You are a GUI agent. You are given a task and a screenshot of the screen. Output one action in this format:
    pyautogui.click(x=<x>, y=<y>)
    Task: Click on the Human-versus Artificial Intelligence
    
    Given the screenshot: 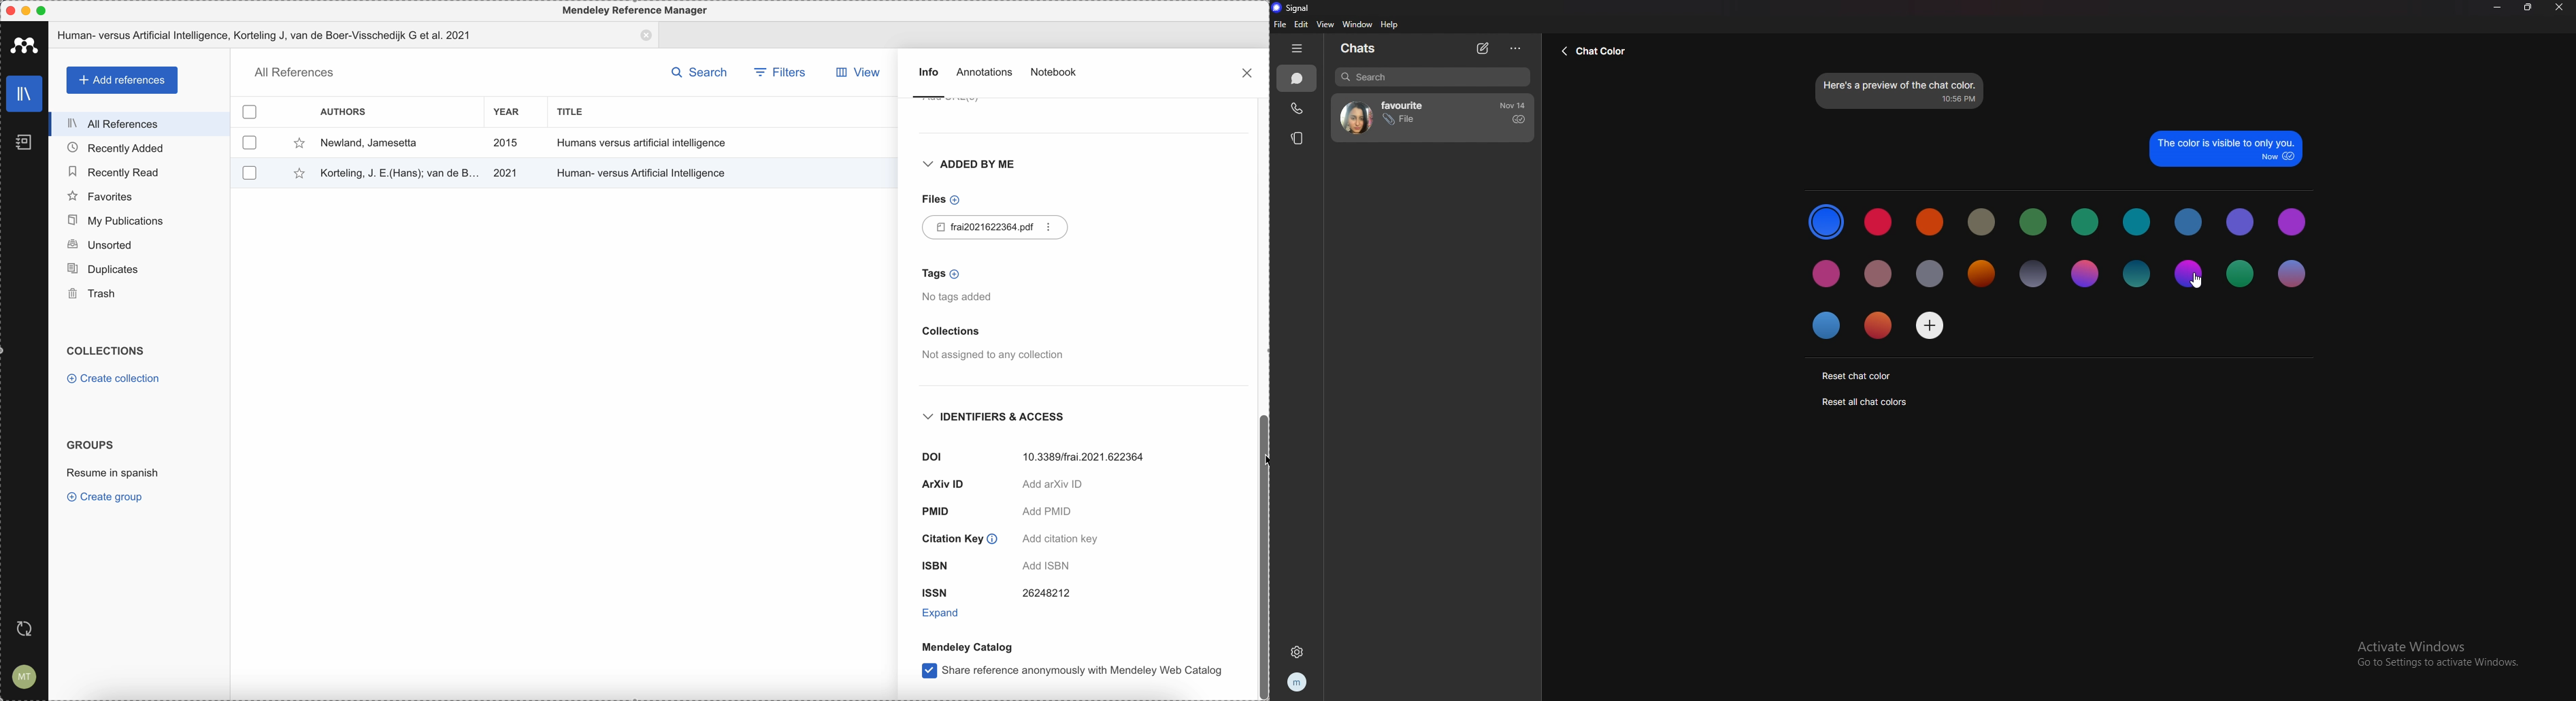 What is the action you would take?
    pyautogui.click(x=644, y=171)
    